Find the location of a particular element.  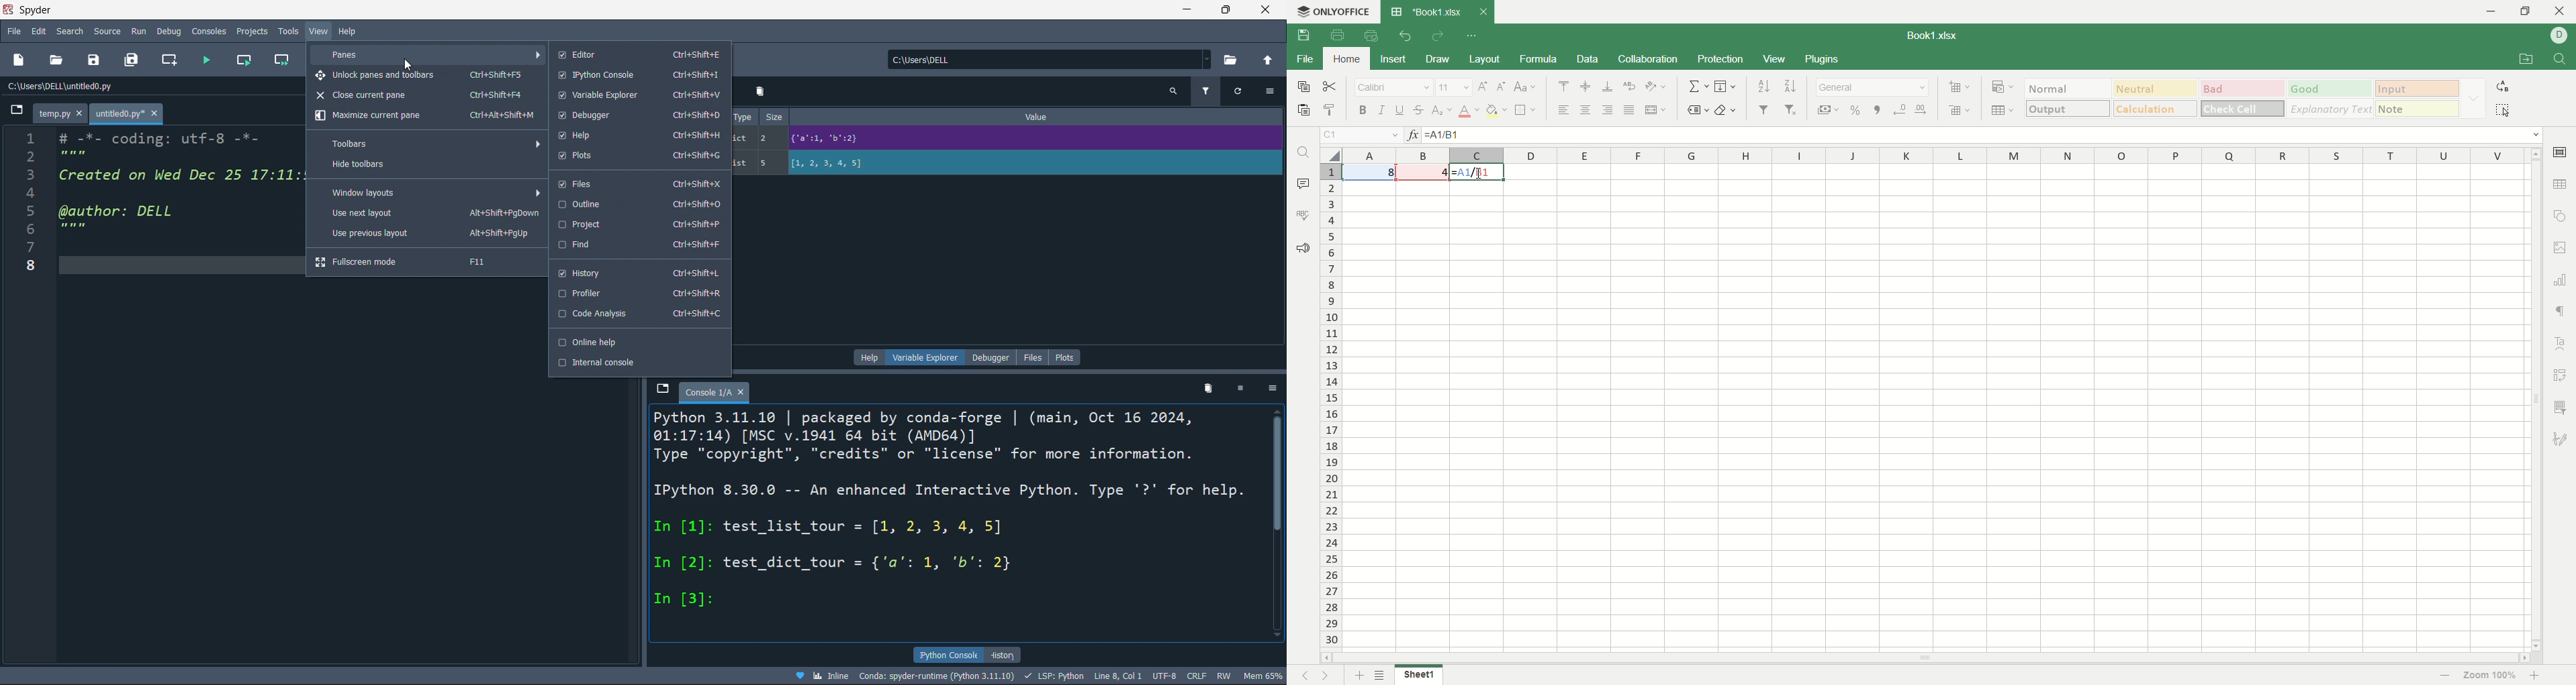

open directory is located at coordinates (1237, 59).